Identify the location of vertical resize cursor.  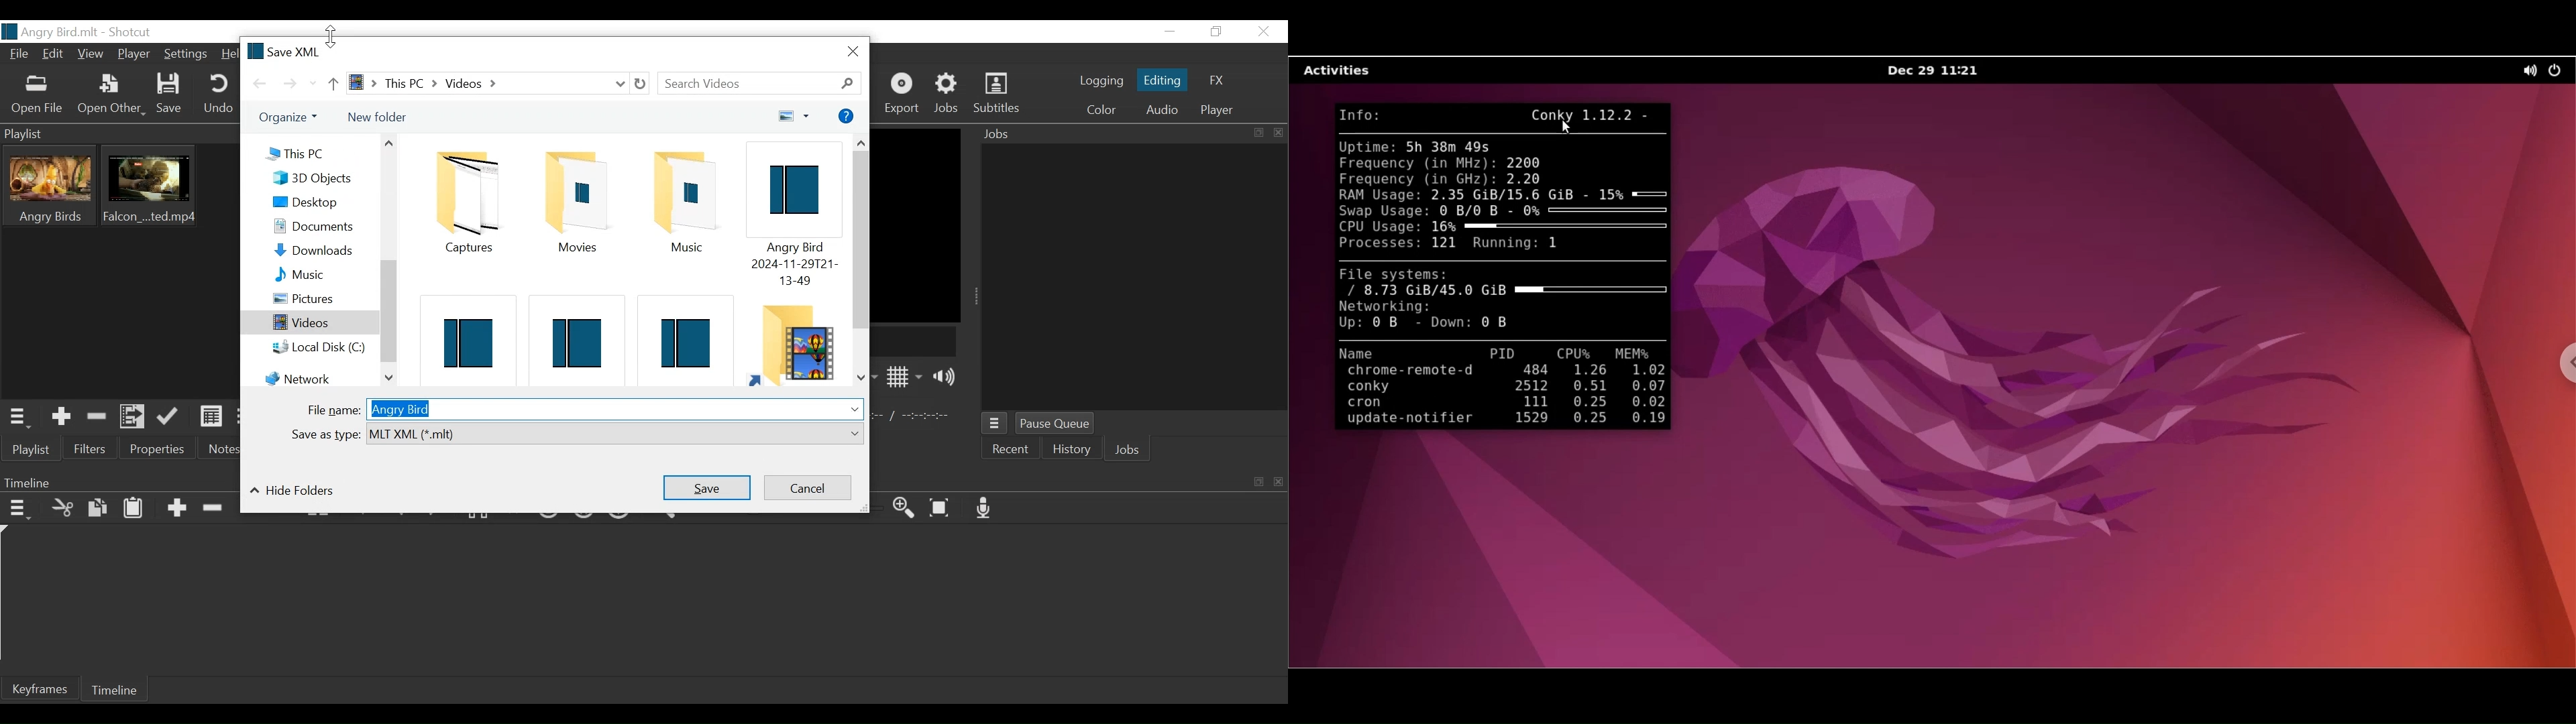
(330, 36).